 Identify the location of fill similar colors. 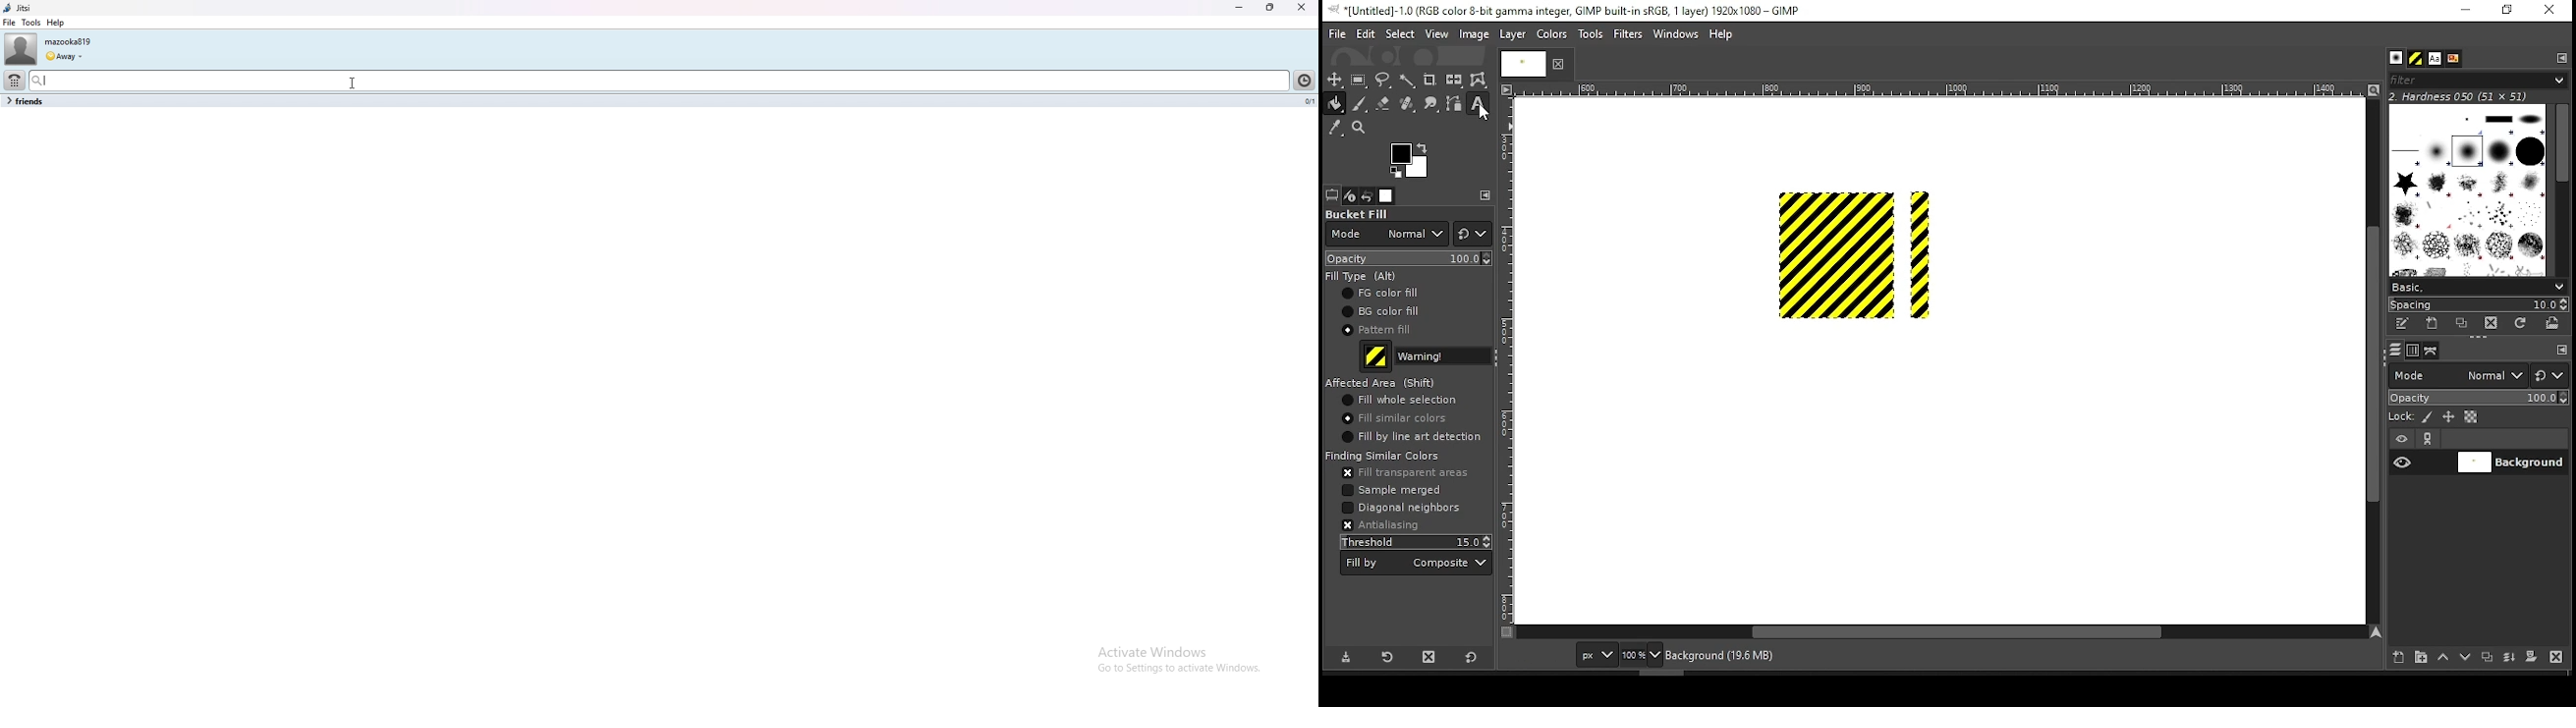
(1392, 418).